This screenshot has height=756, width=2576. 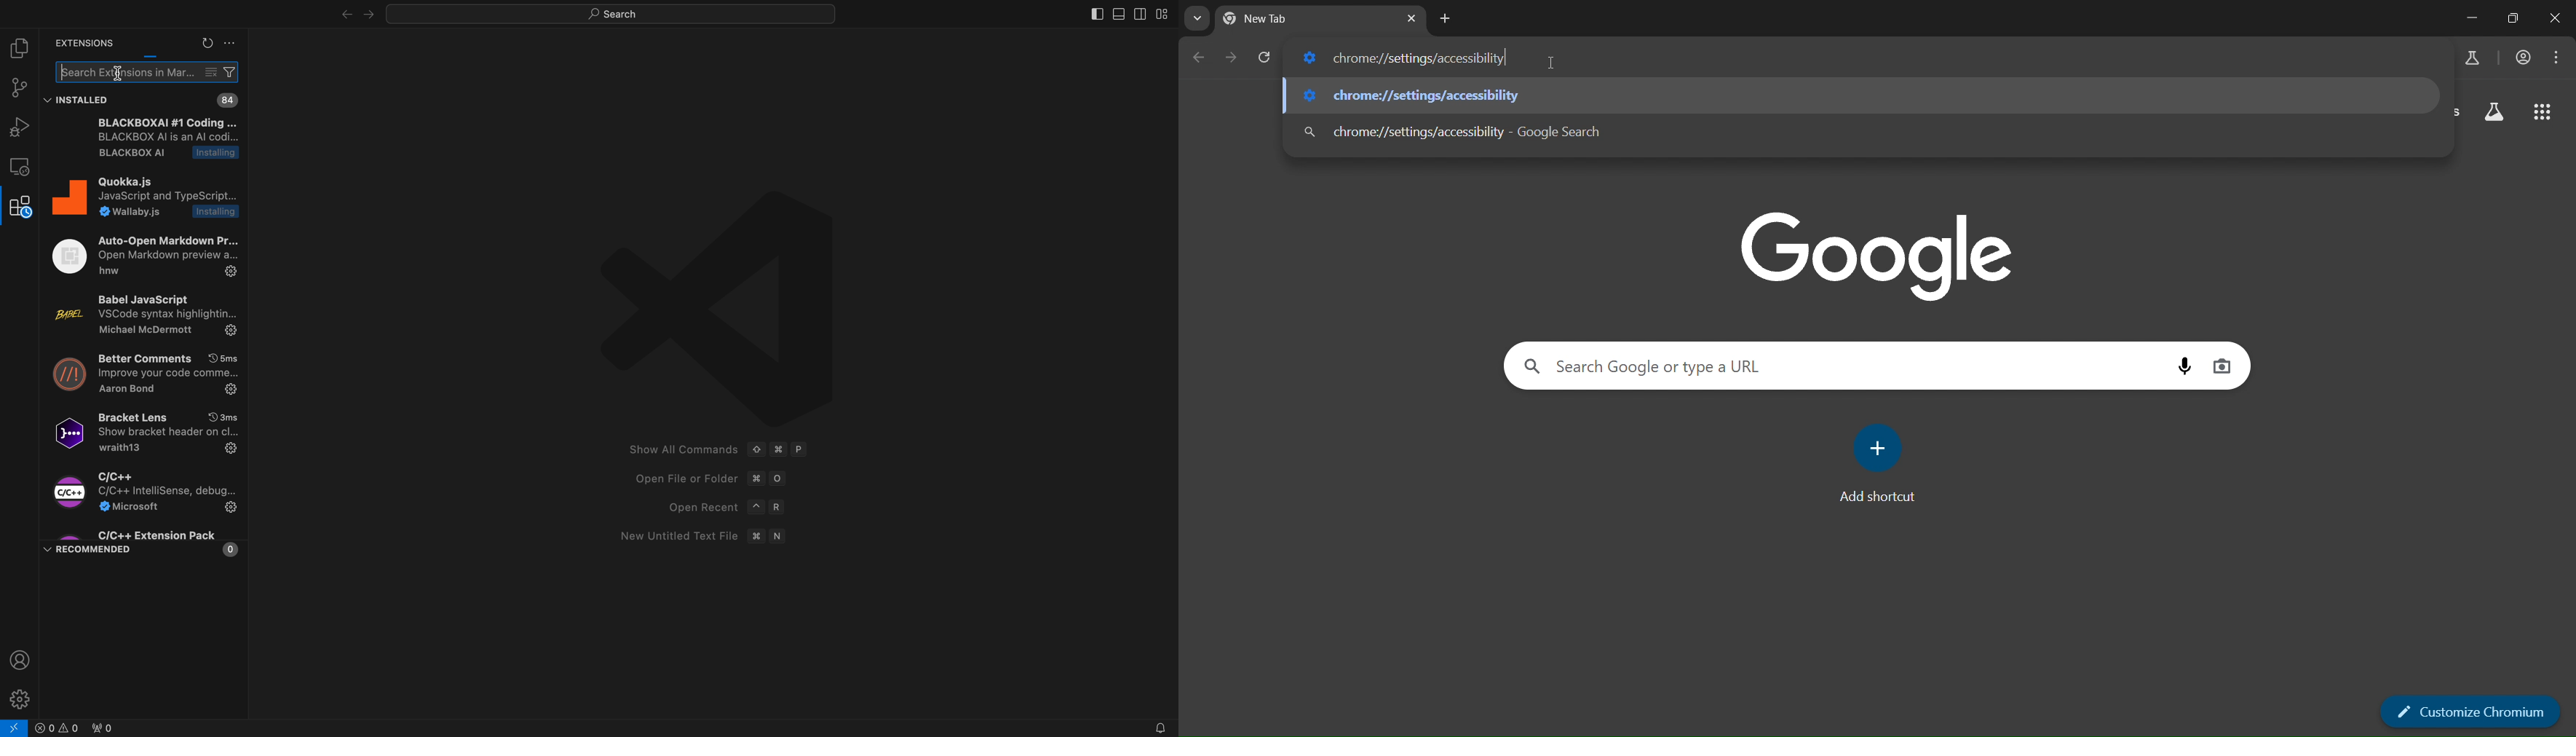 I want to click on BLACKBOXAI #1 Coding ...
BLACKBOX Al is an Al cod...
BLACKBOX Al, so click(x=141, y=142).